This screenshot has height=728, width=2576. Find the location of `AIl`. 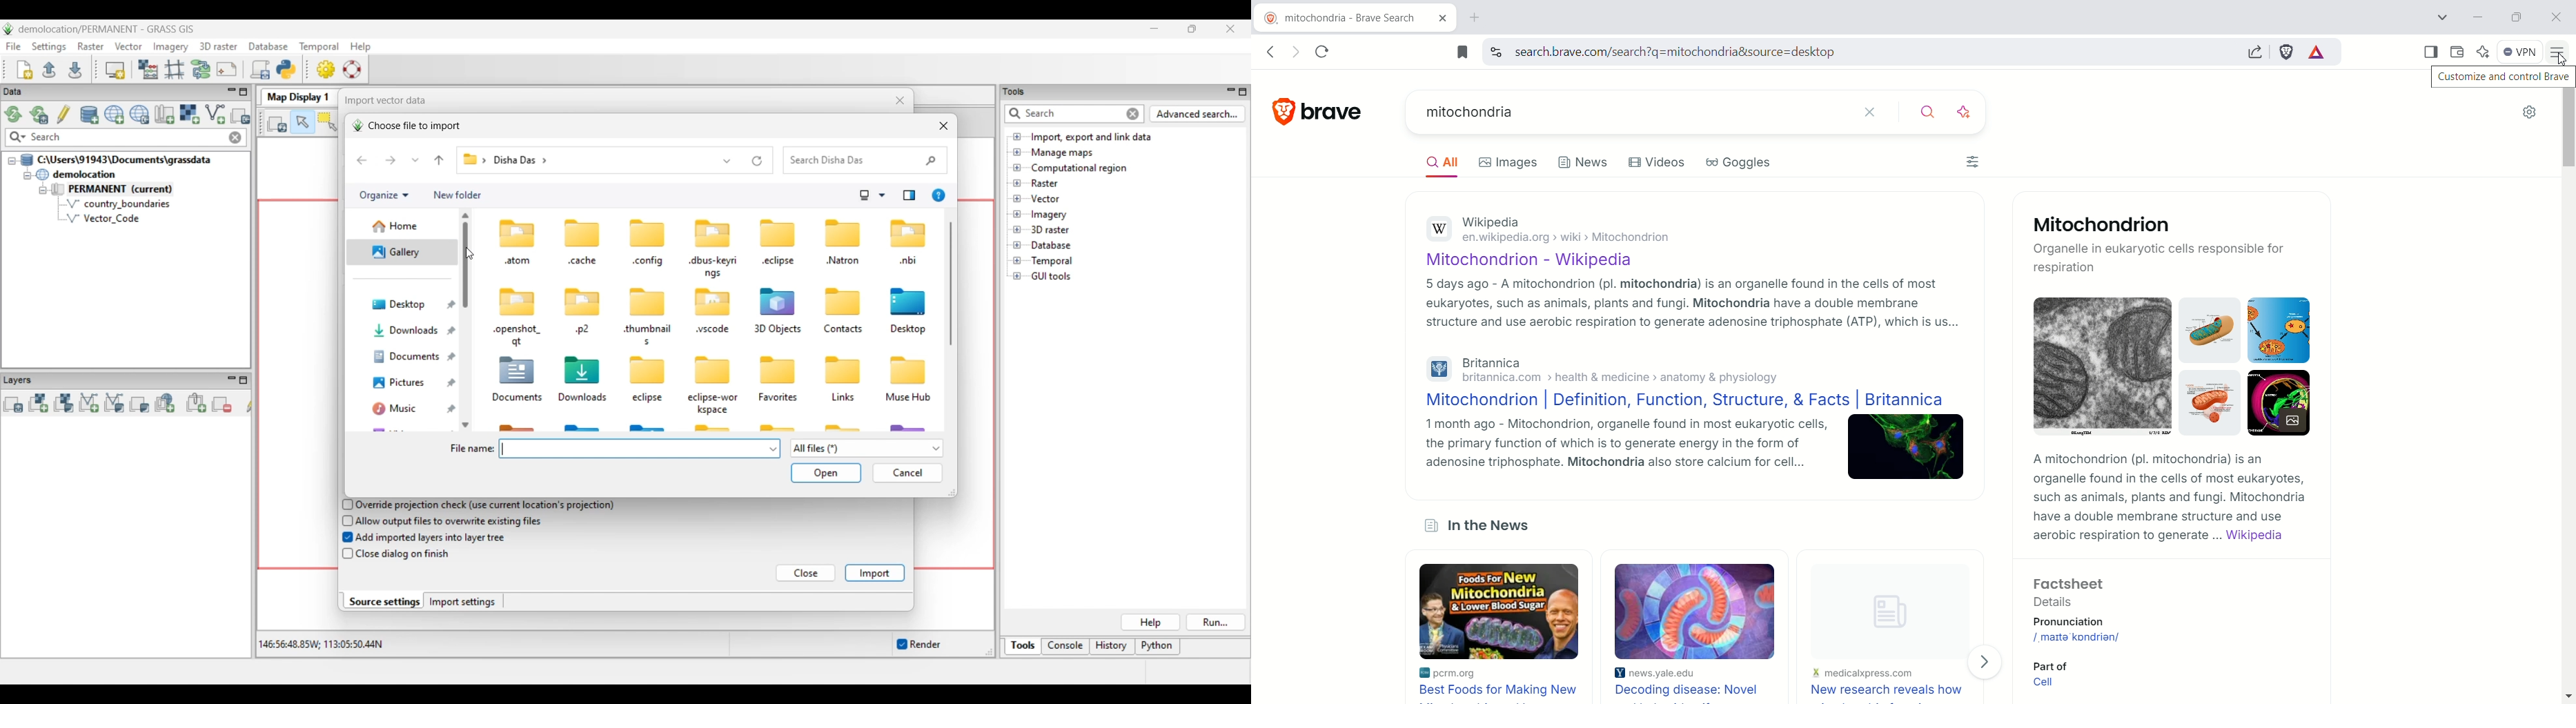

AIl is located at coordinates (1433, 164).